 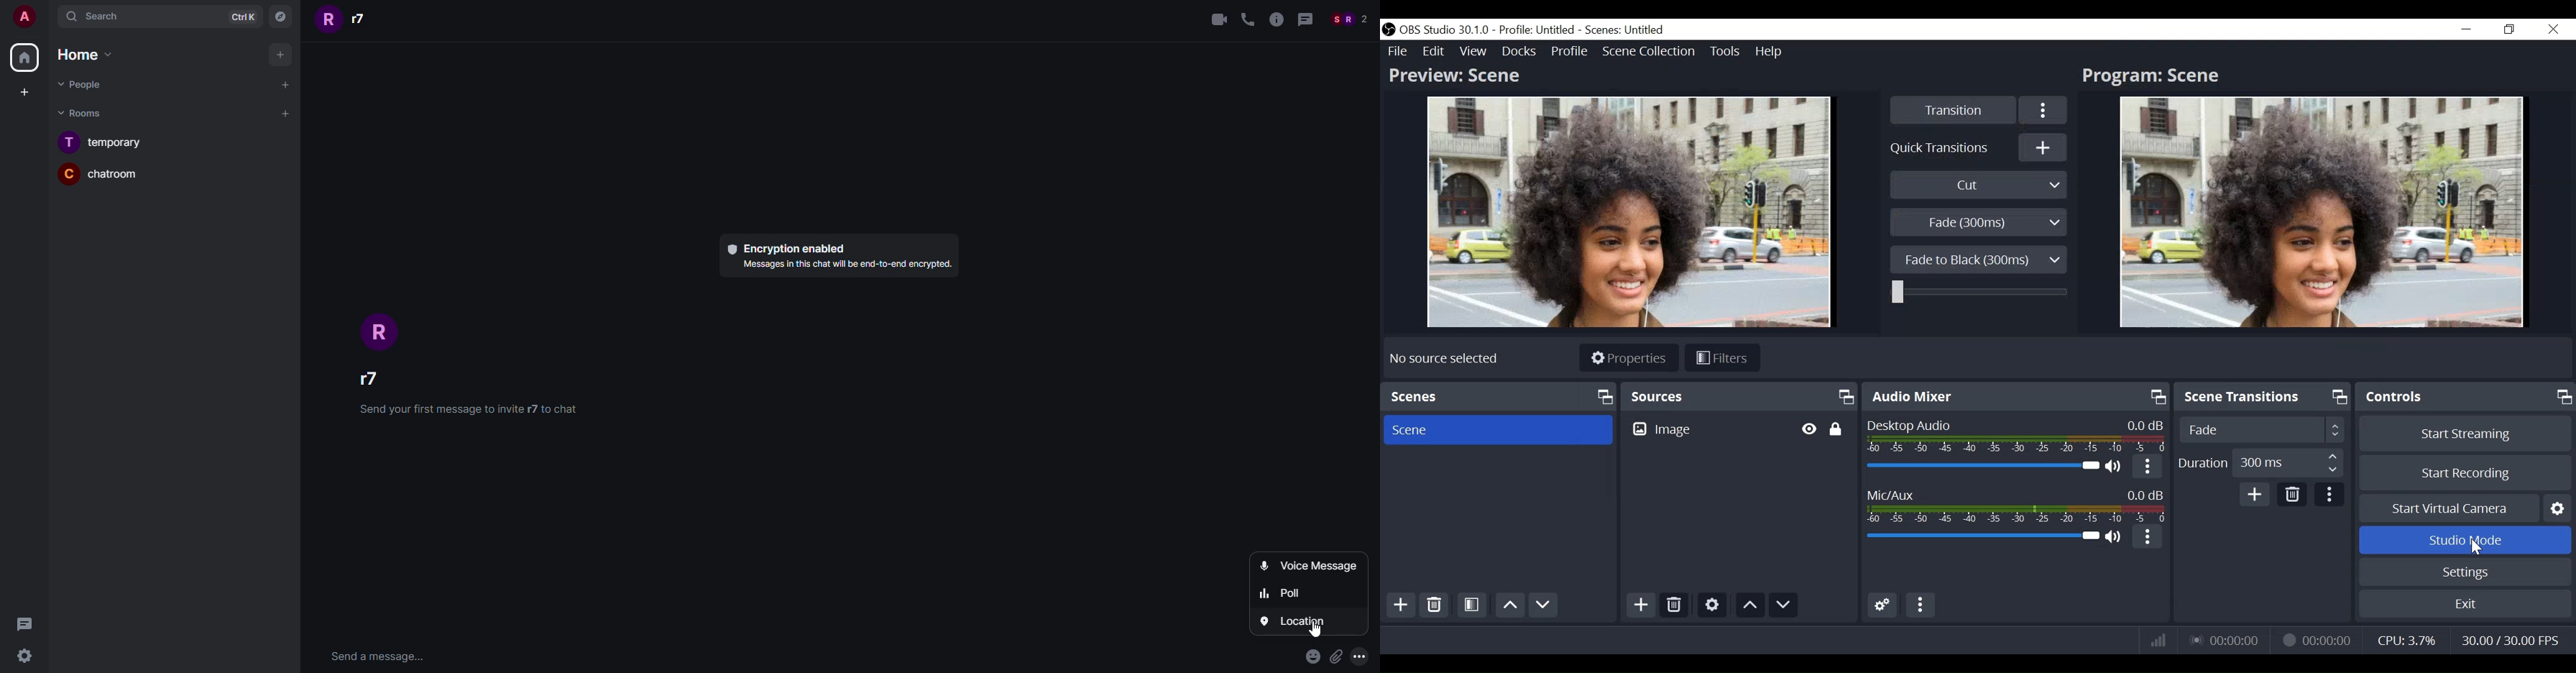 What do you see at coordinates (1629, 358) in the screenshot?
I see `Properties` at bounding box center [1629, 358].